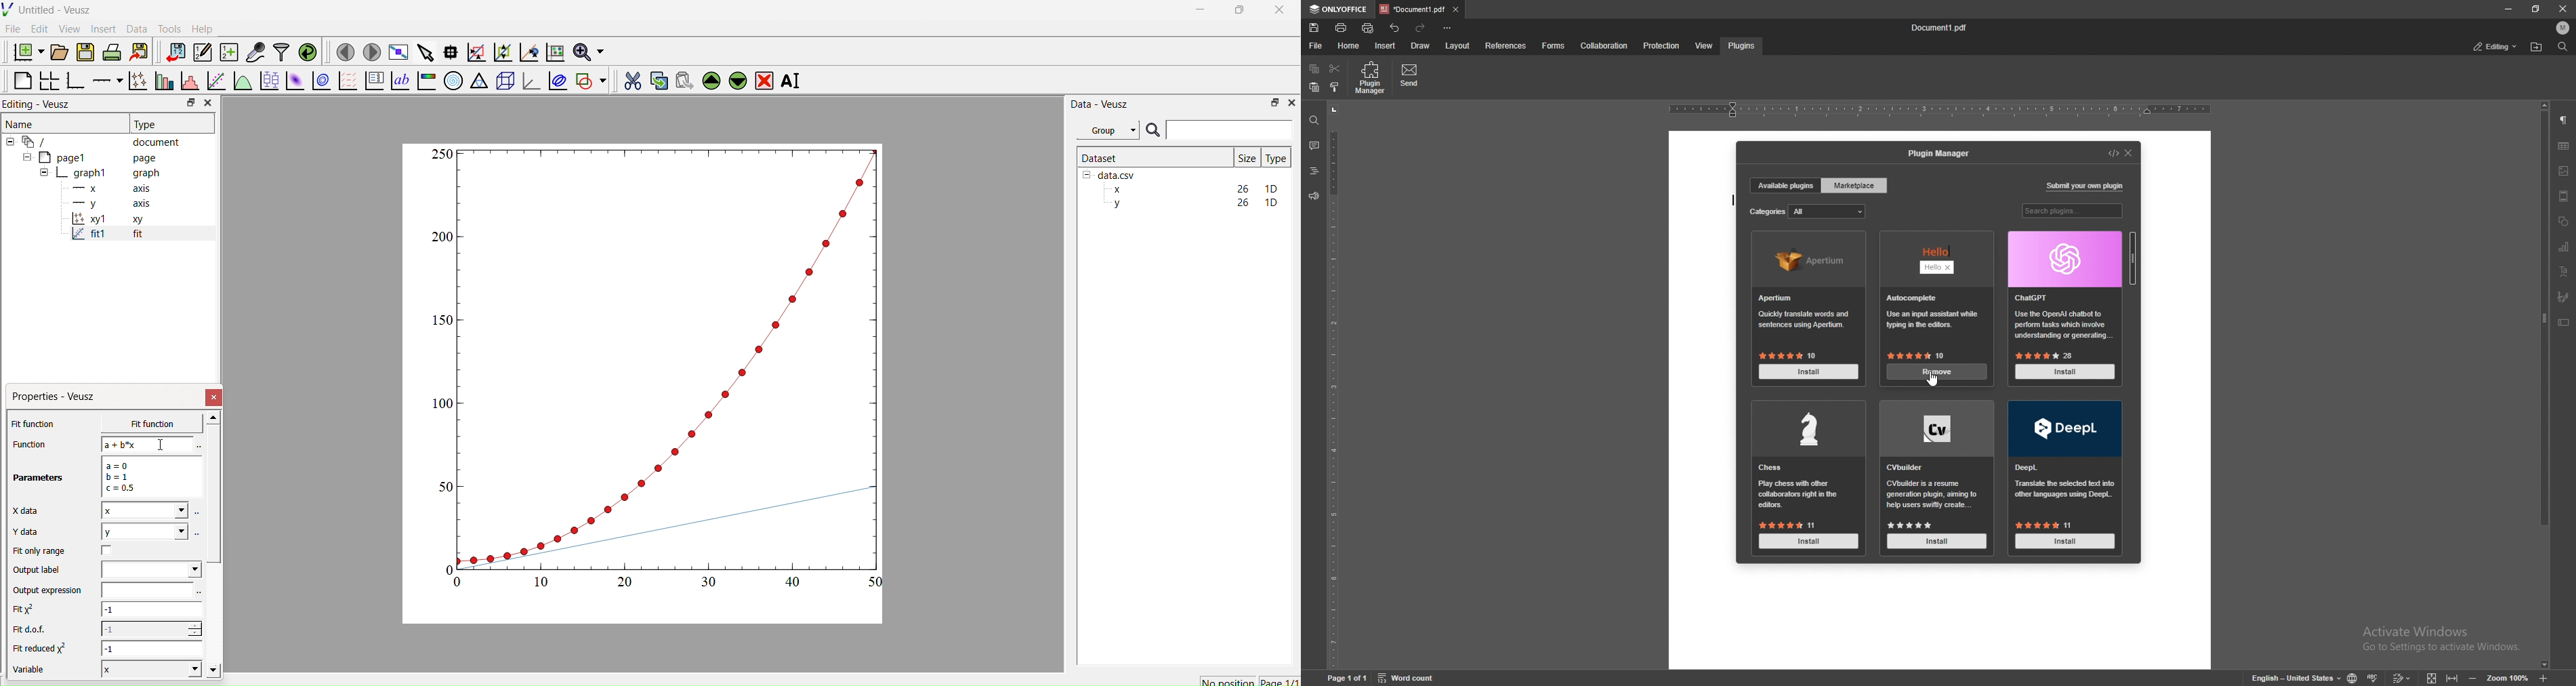  What do you see at coordinates (480, 80) in the screenshot?
I see `Ternary graph` at bounding box center [480, 80].